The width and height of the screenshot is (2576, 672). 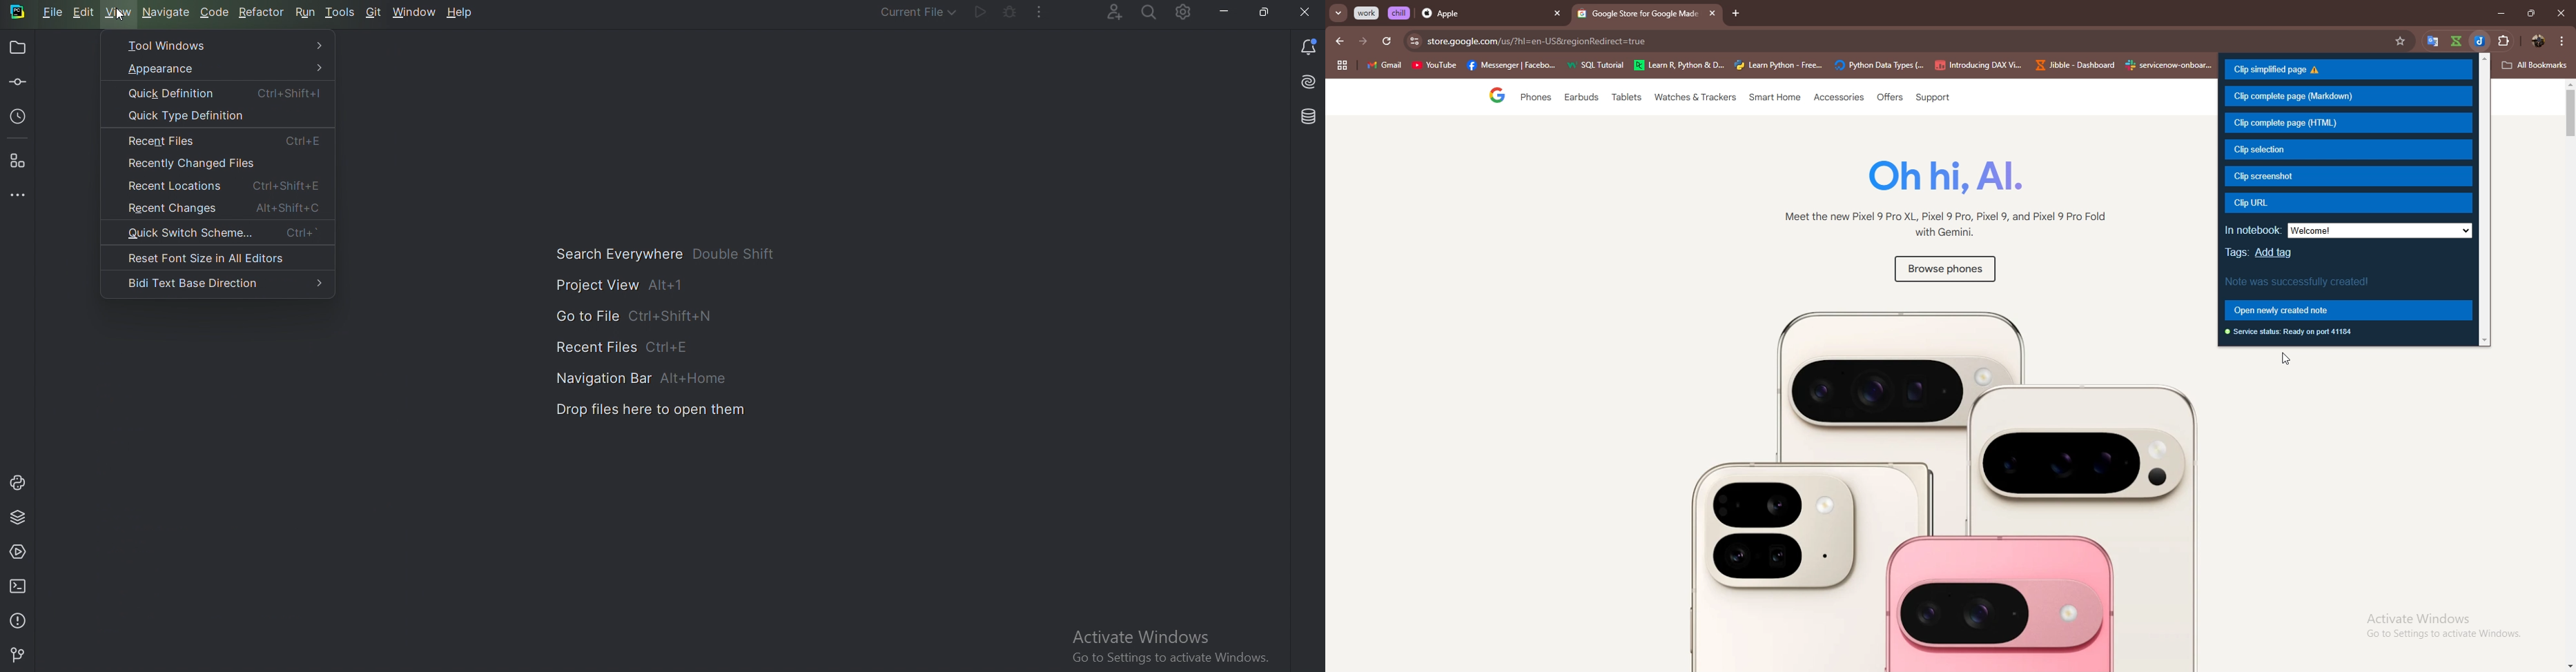 What do you see at coordinates (1626, 100) in the screenshot?
I see `Tablets` at bounding box center [1626, 100].